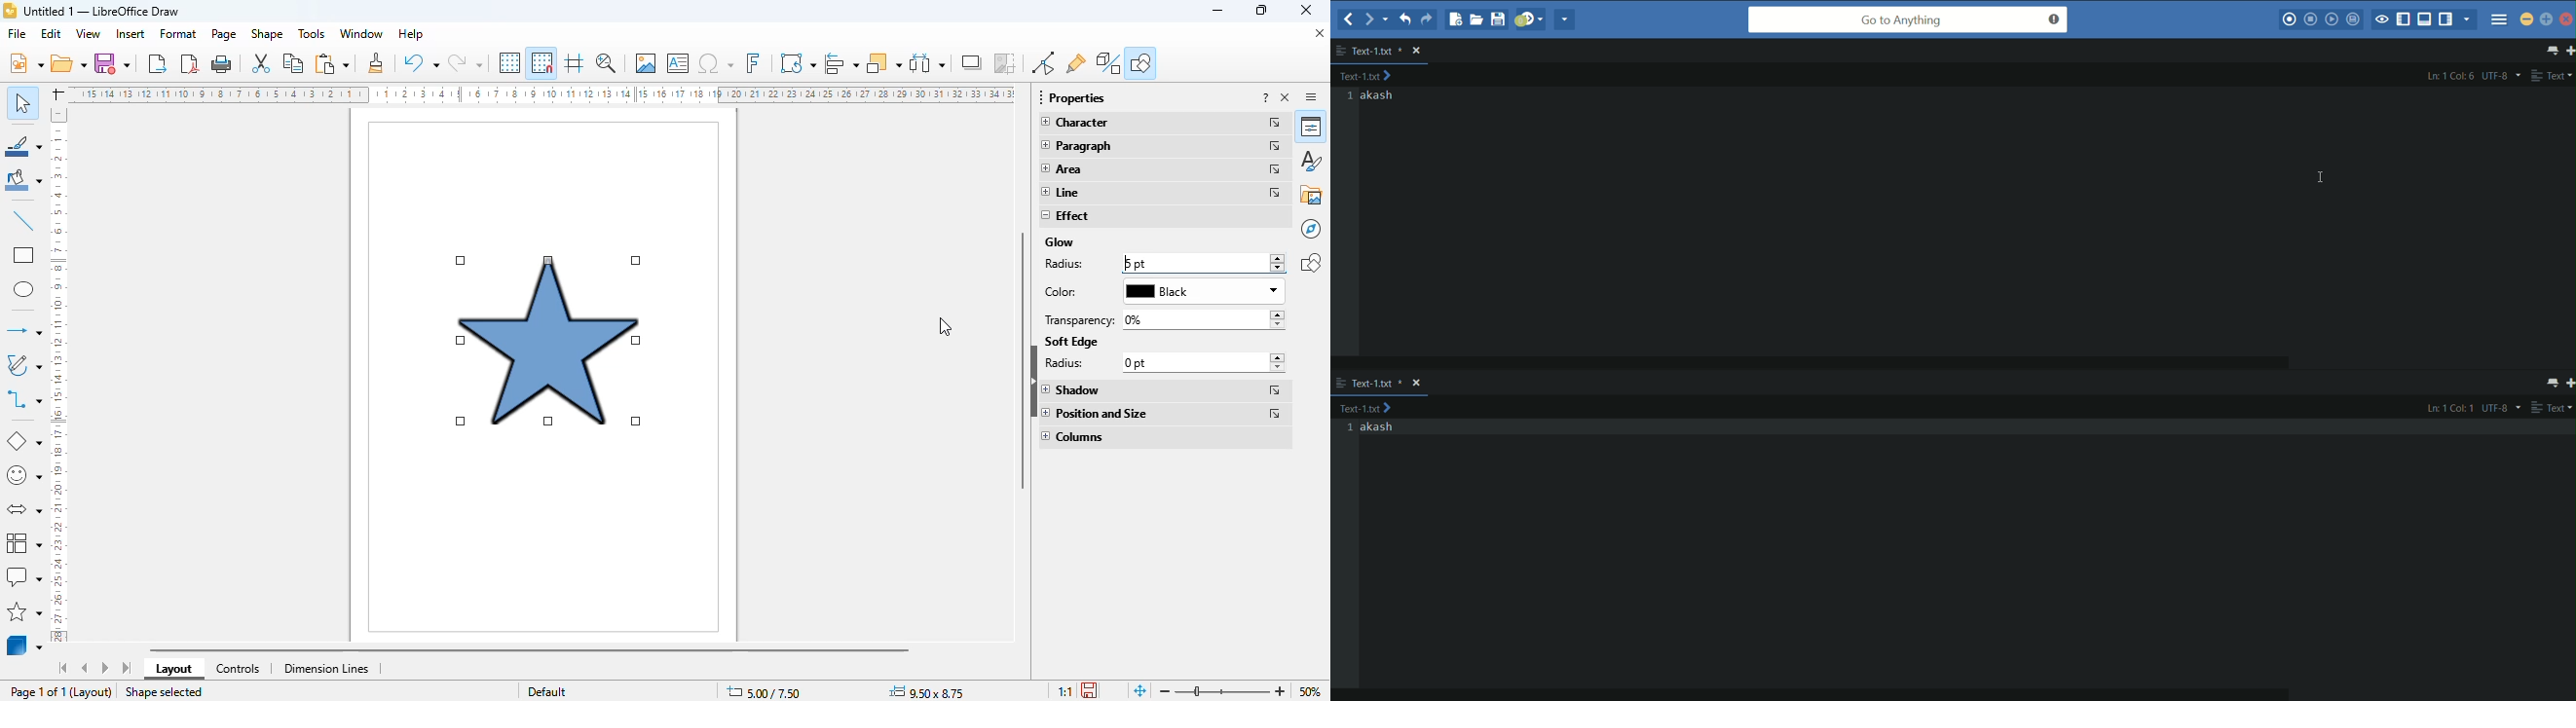 The height and width of the screenshot is (728, 2576). Describe the element at coordinates (412, 34) in the screenshot. I see `help` at that location.